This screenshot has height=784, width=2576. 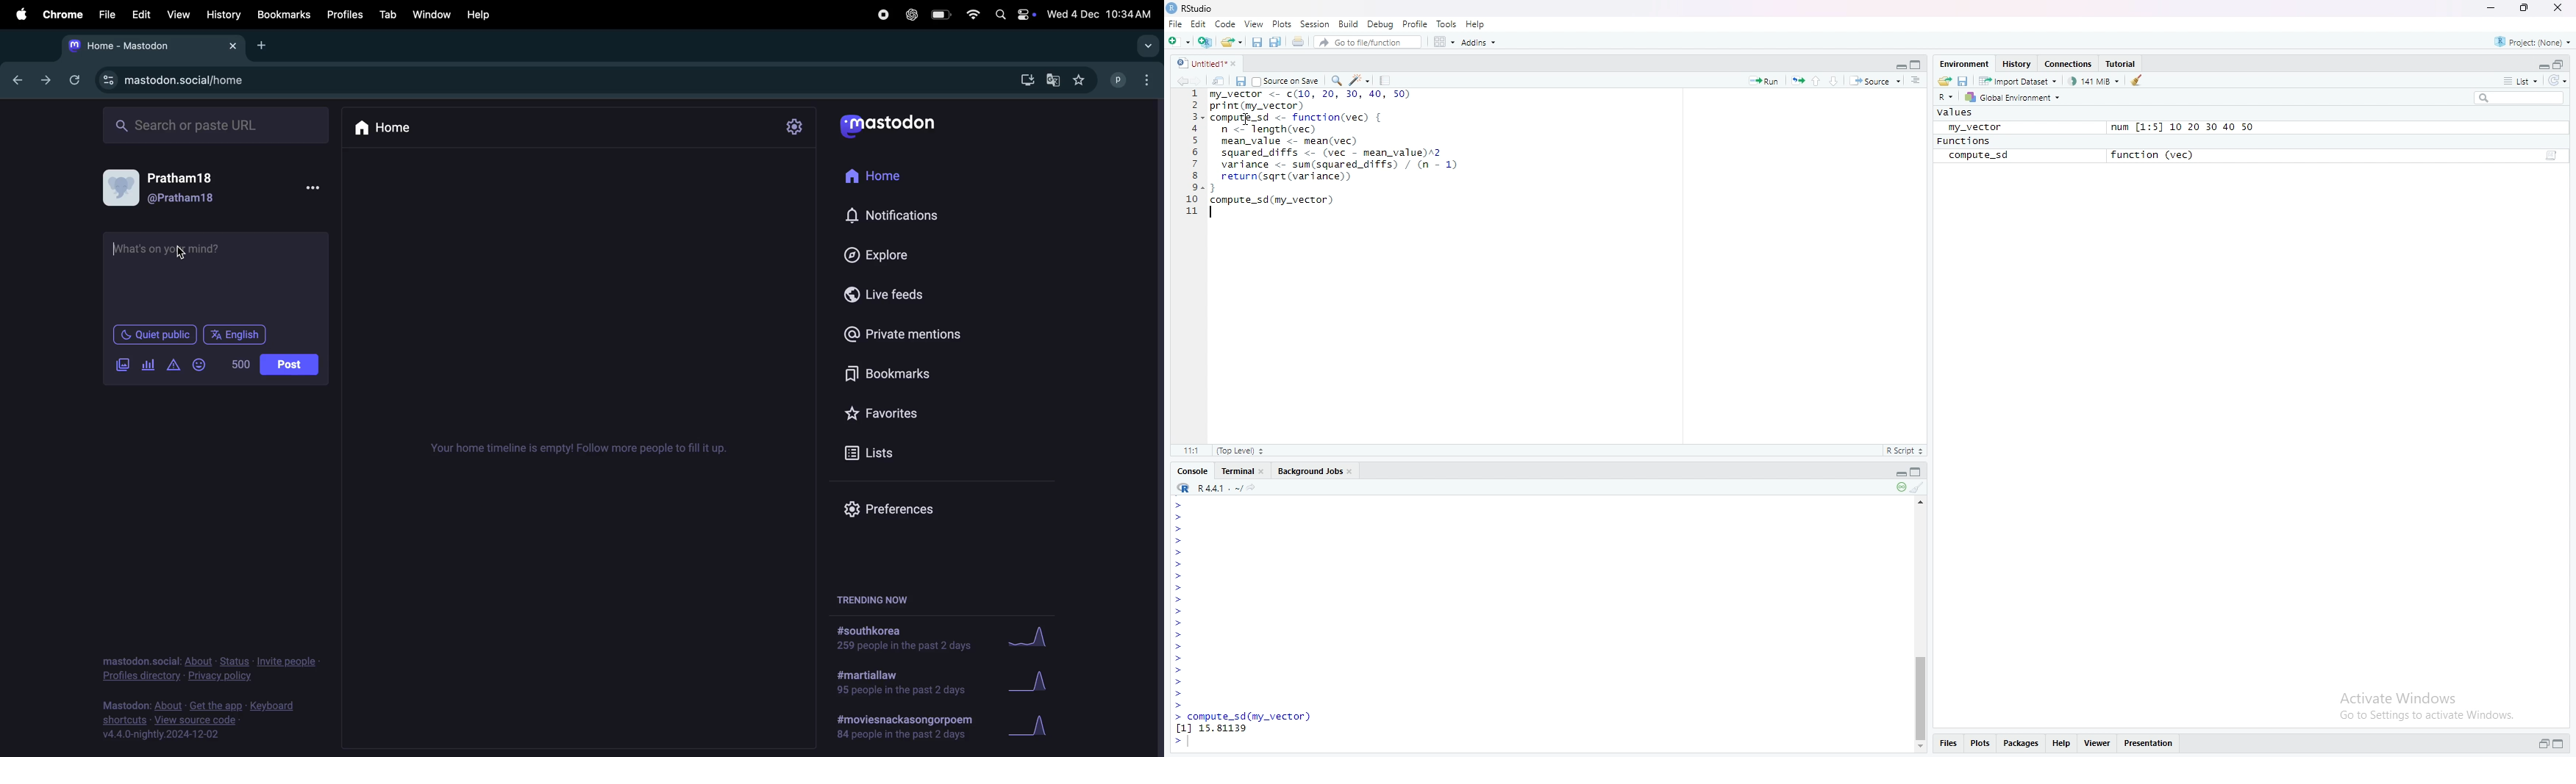 What do you see at coordinates (1964, 62) in the screenshot?
I see `Environment` at bounding box center [1964, 62].